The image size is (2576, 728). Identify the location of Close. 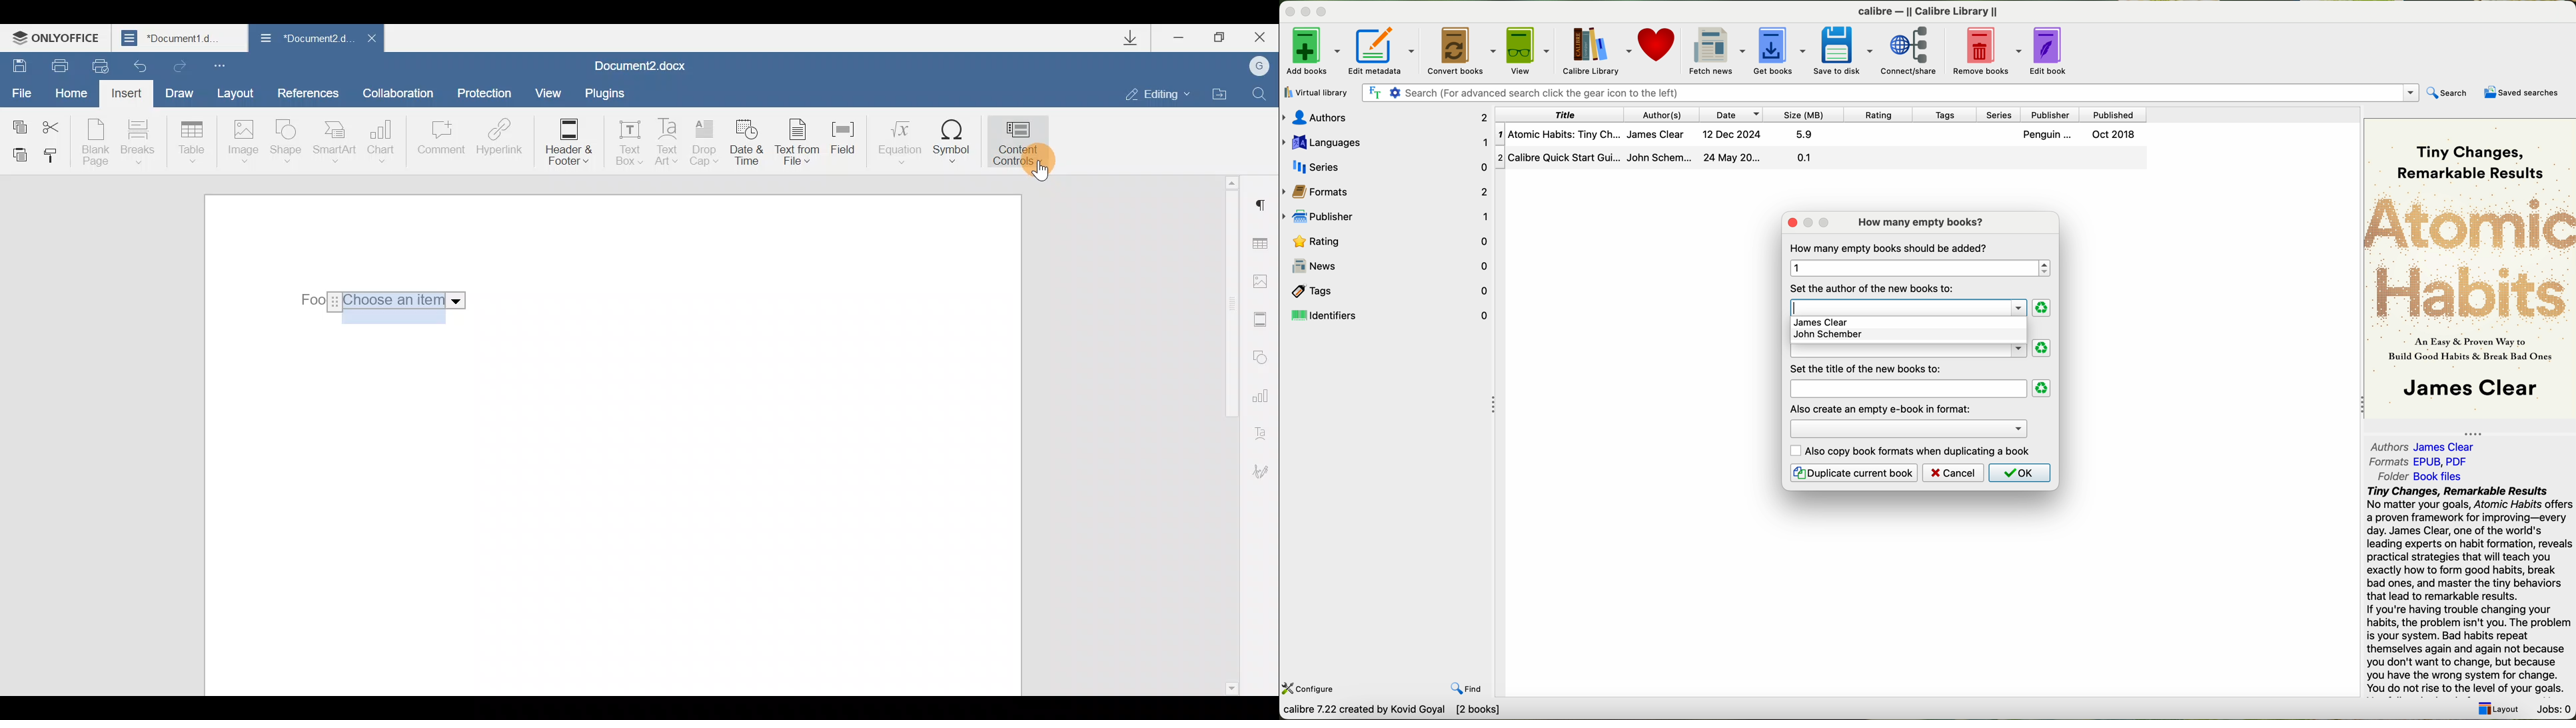
(1258, 37).